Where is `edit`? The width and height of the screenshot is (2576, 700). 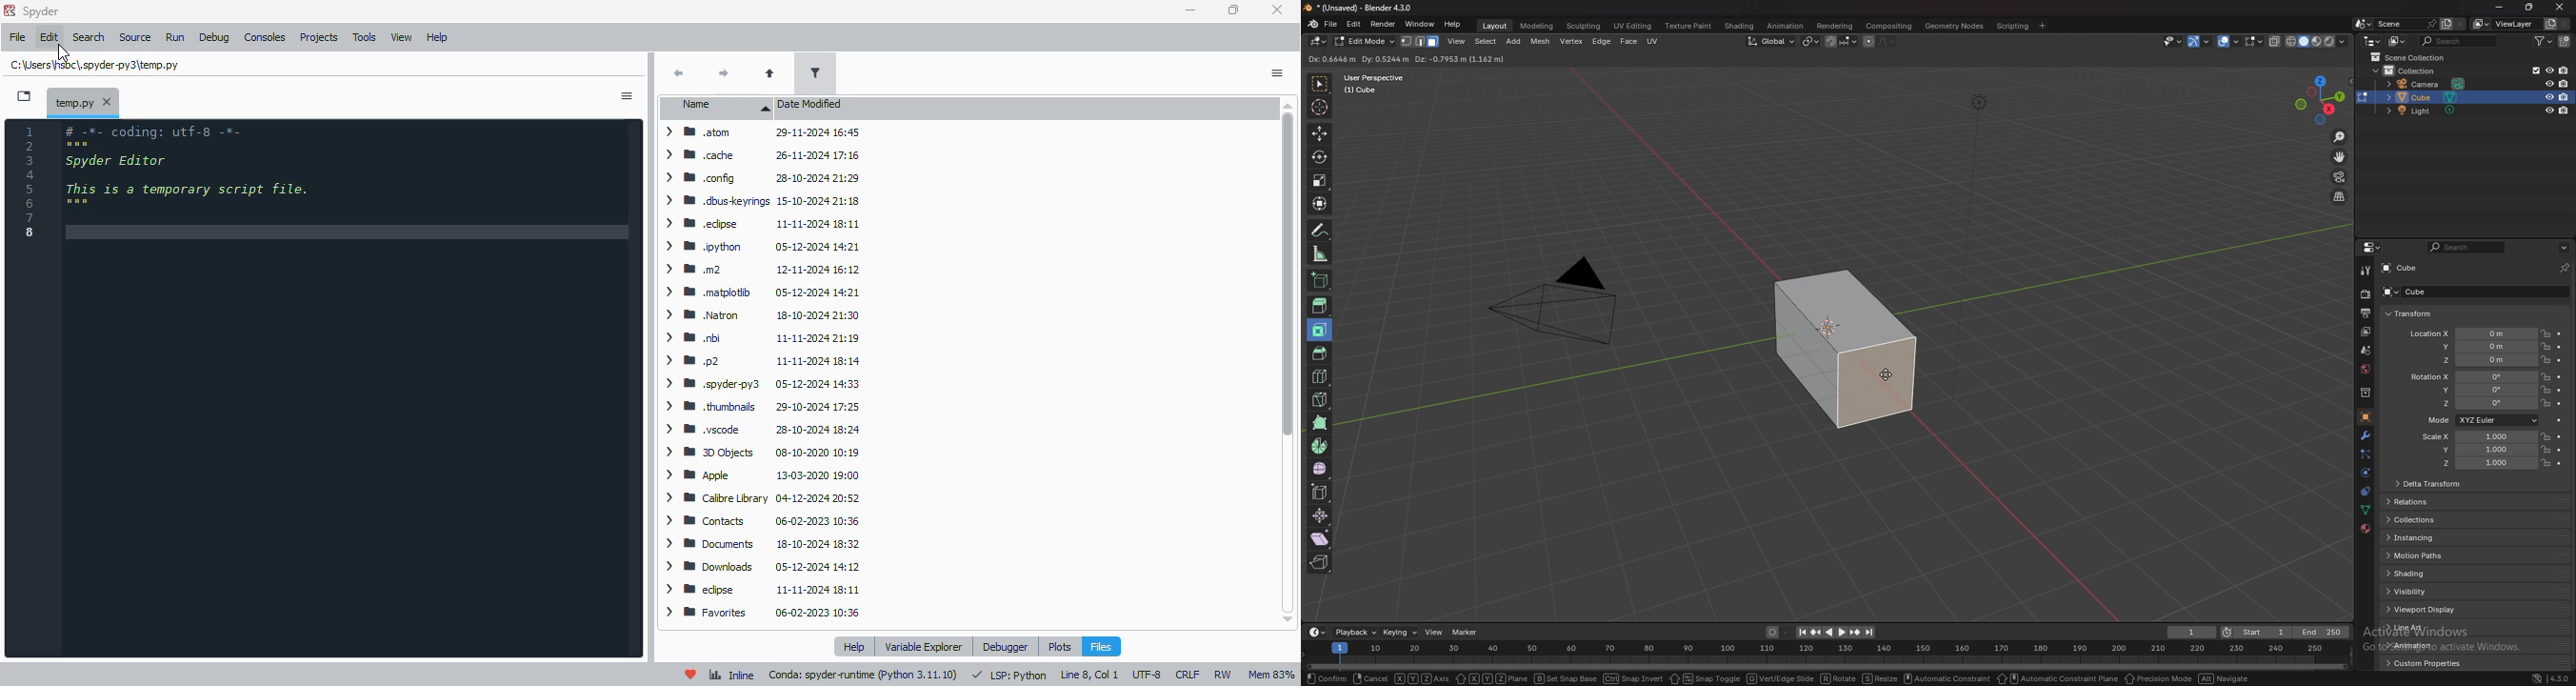
edit is located at coordinates (1355, 24).